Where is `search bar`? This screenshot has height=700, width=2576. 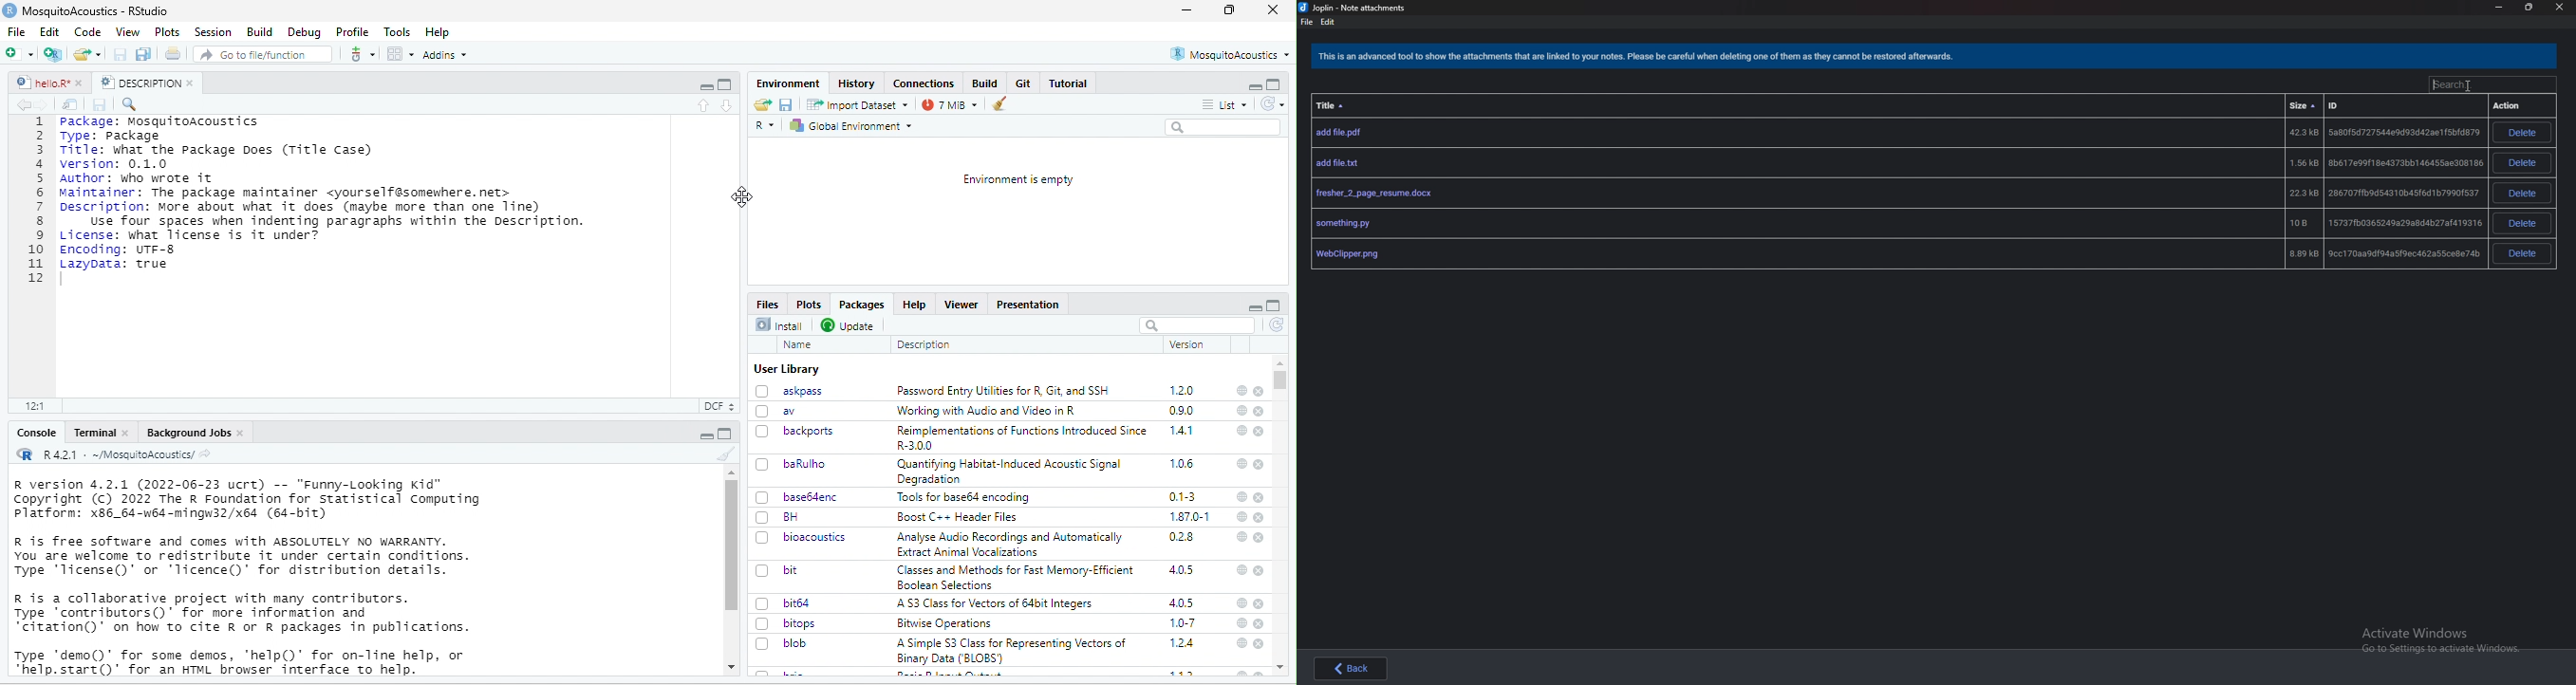
search bar is located at coordinates (1198, 324).